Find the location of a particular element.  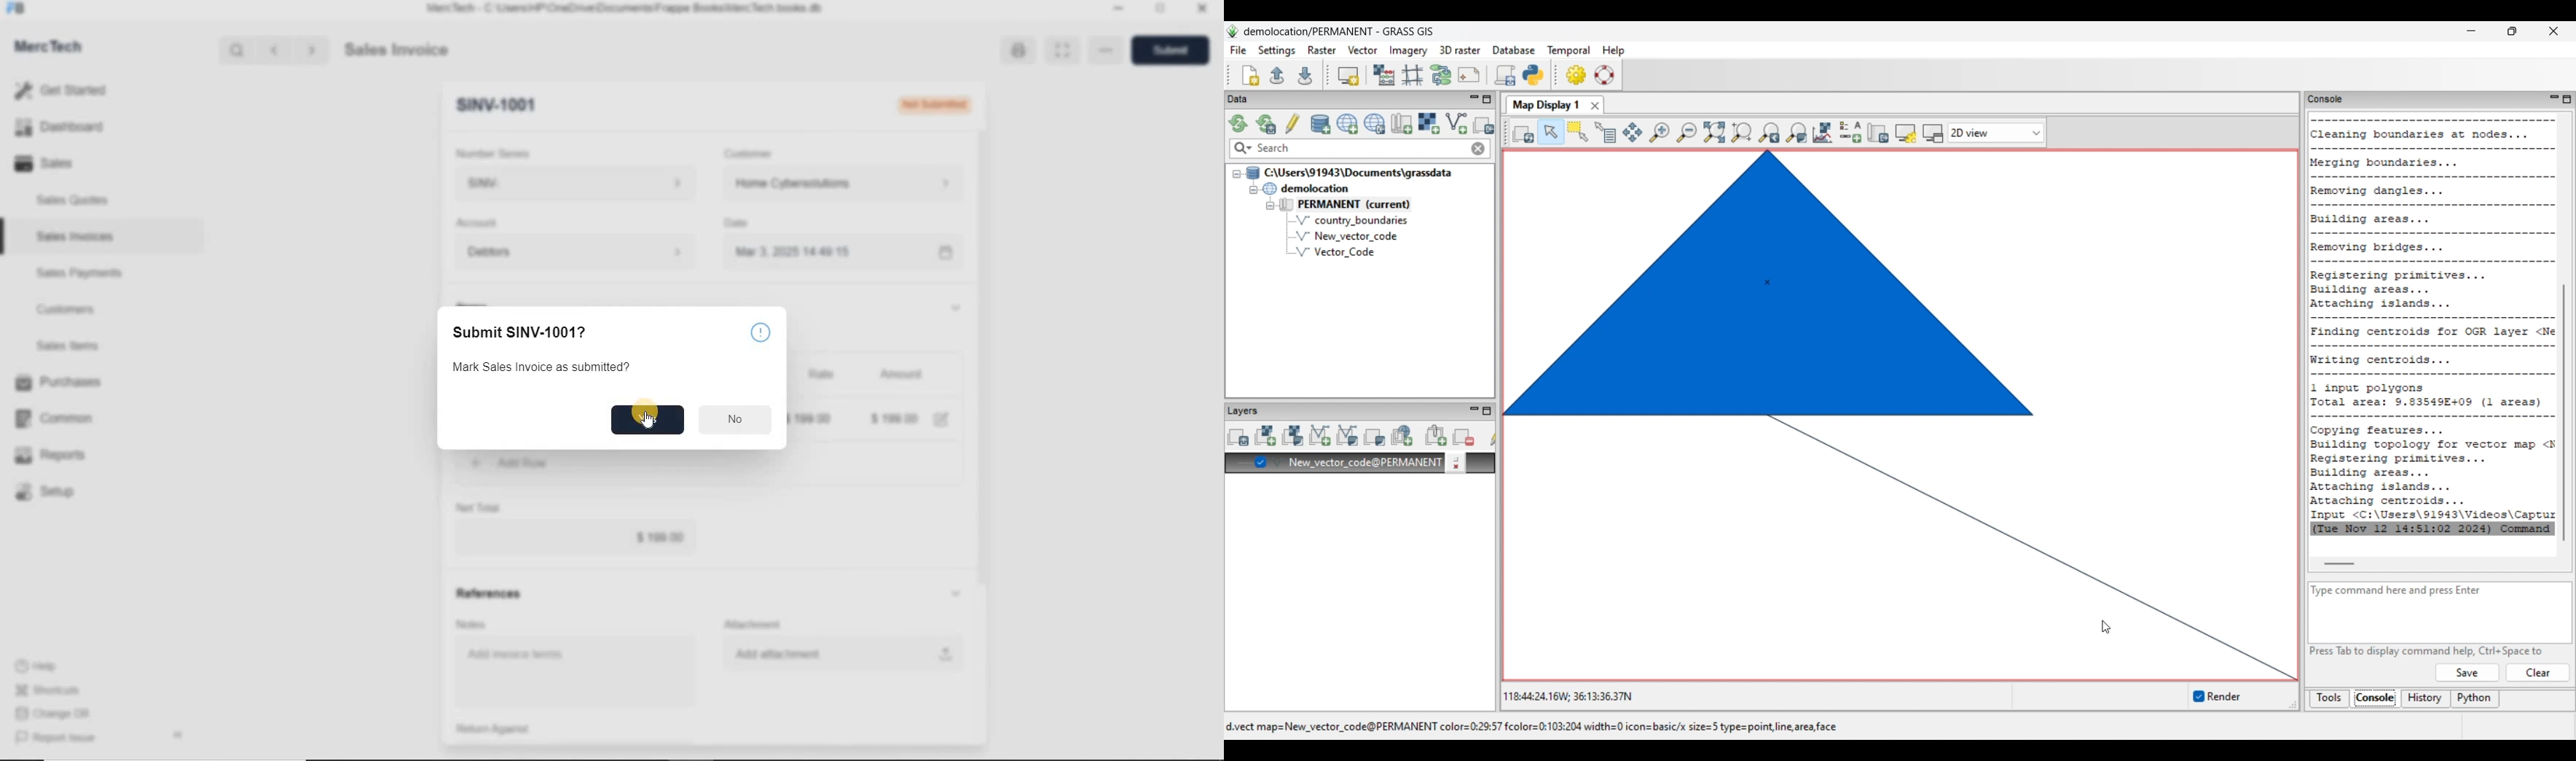

New Entry is located at coordinates (495, 106).